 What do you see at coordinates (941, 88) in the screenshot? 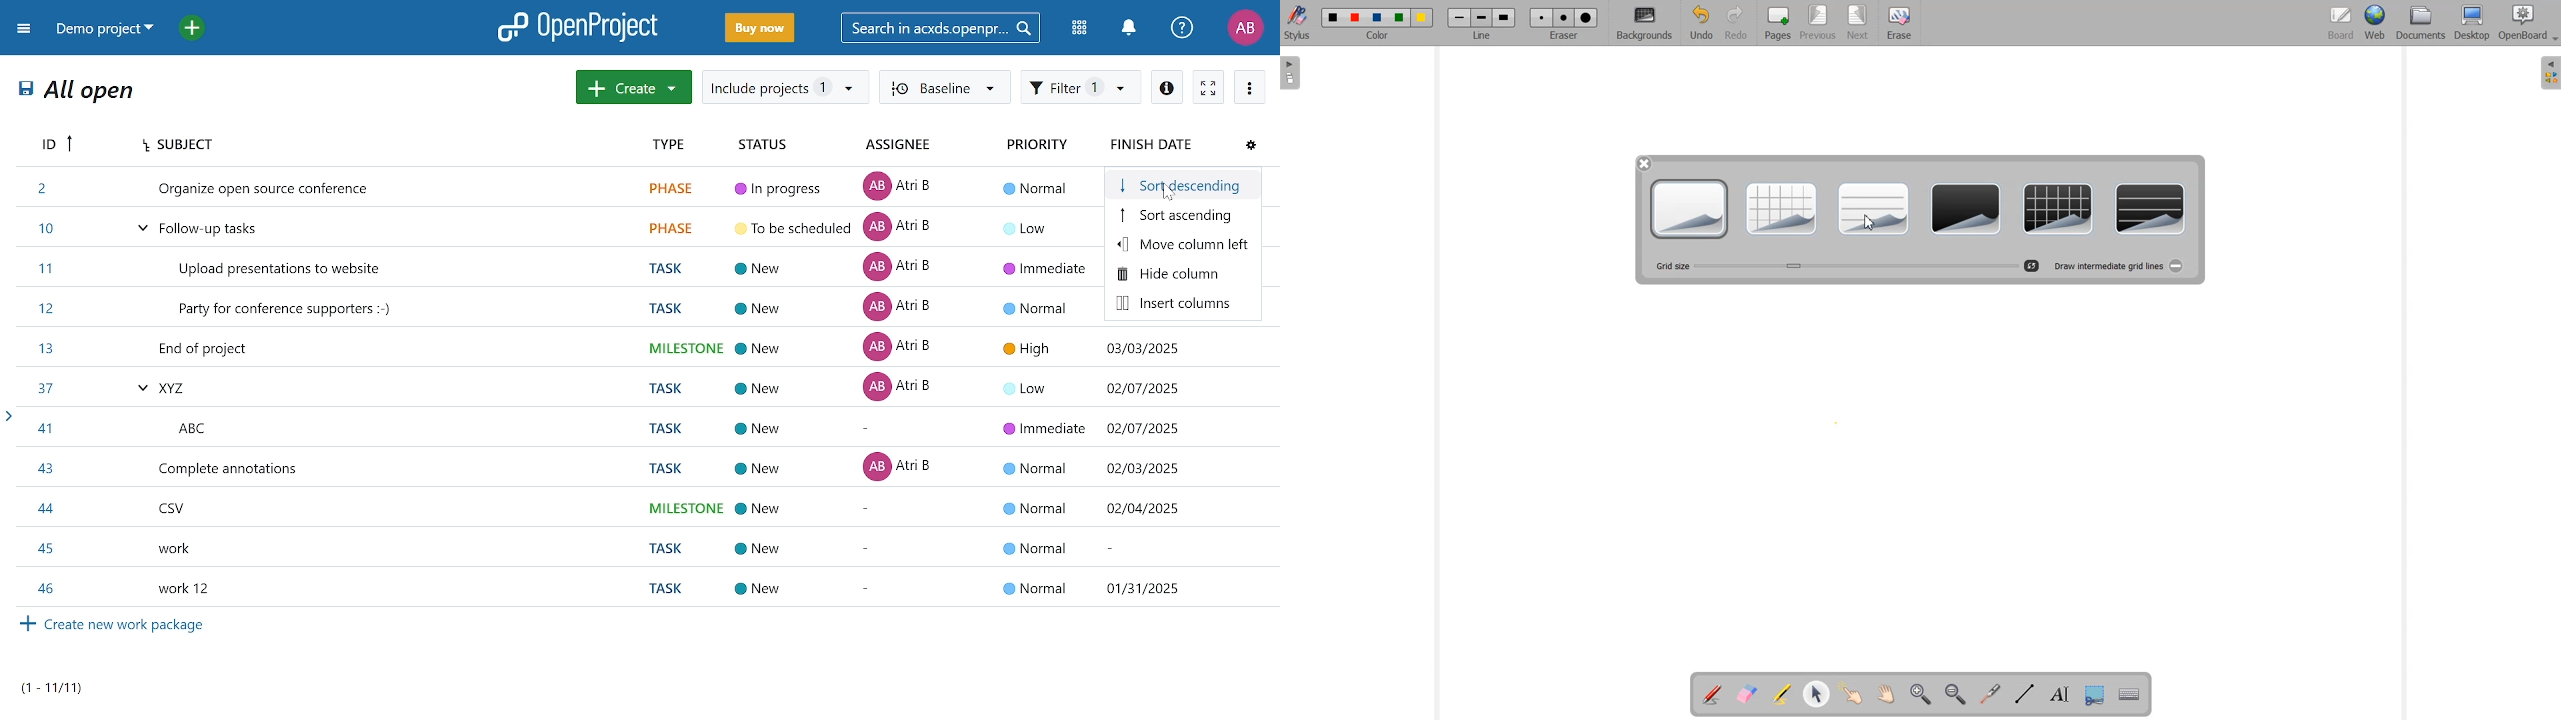
I see `Baseline` at bounding box center [941, 88].